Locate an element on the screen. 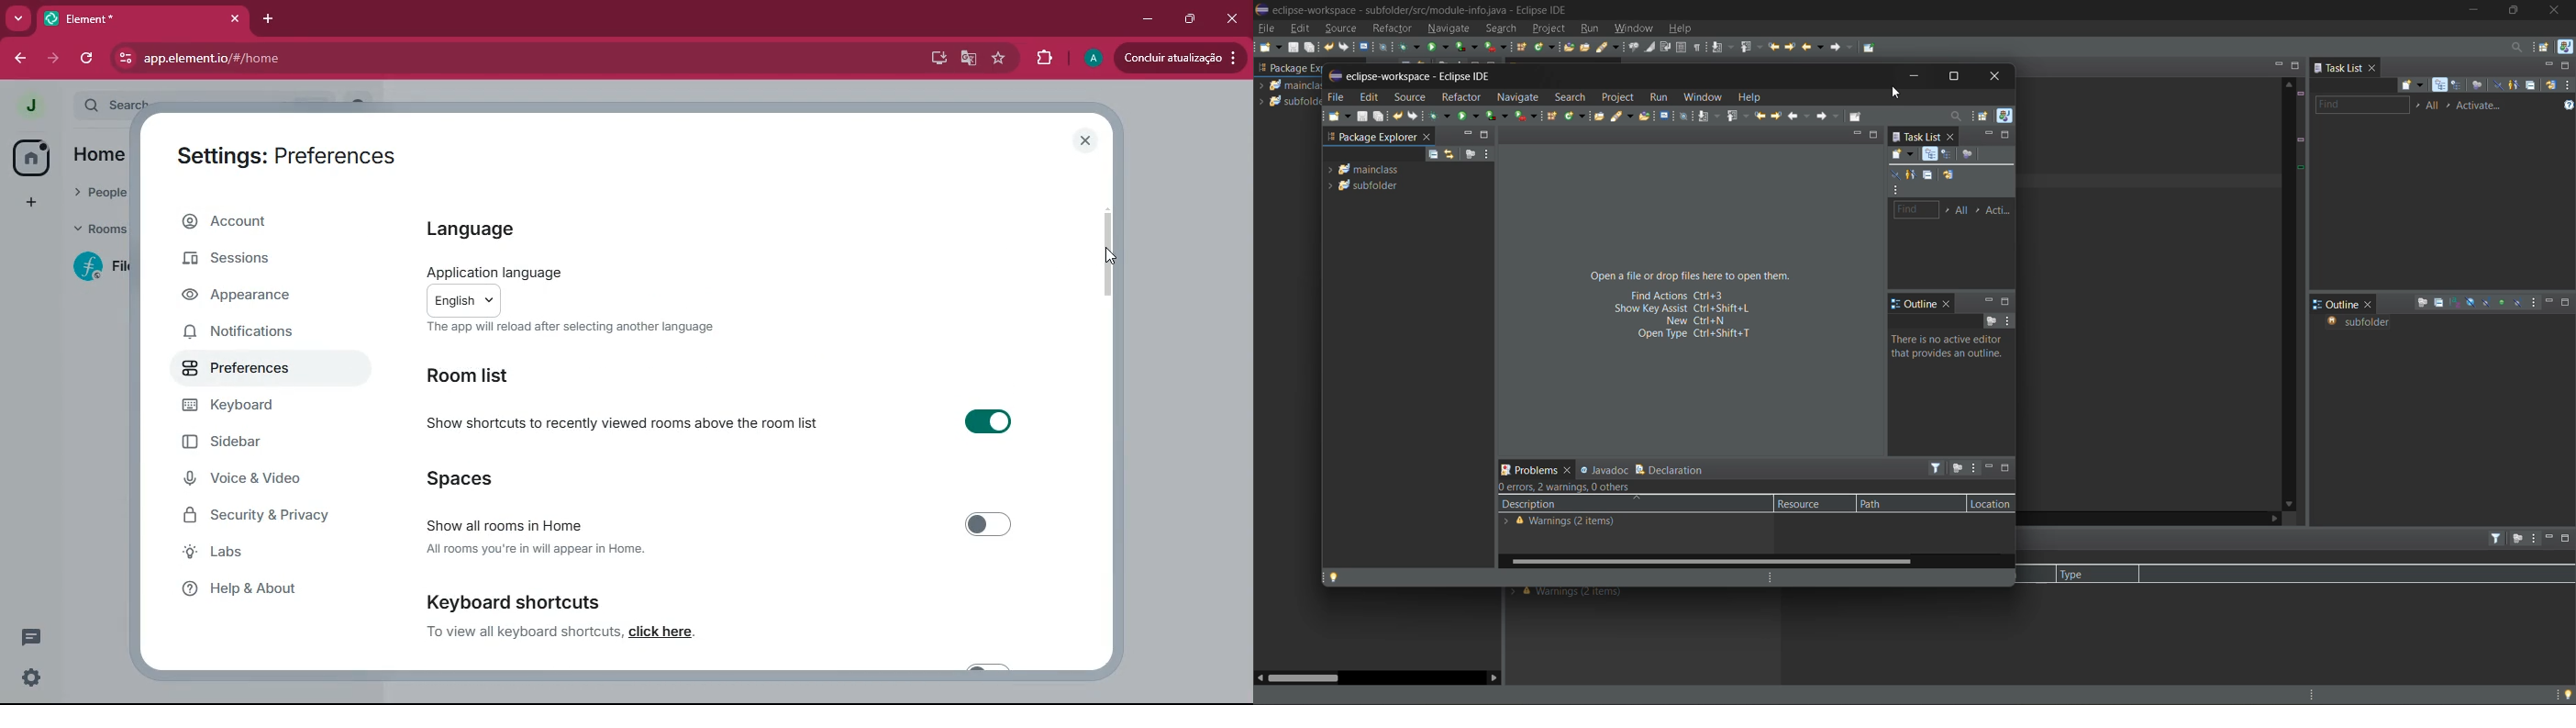 This screenshot has height=728, width=2576. voice & video is located at coordinates (272, 481).